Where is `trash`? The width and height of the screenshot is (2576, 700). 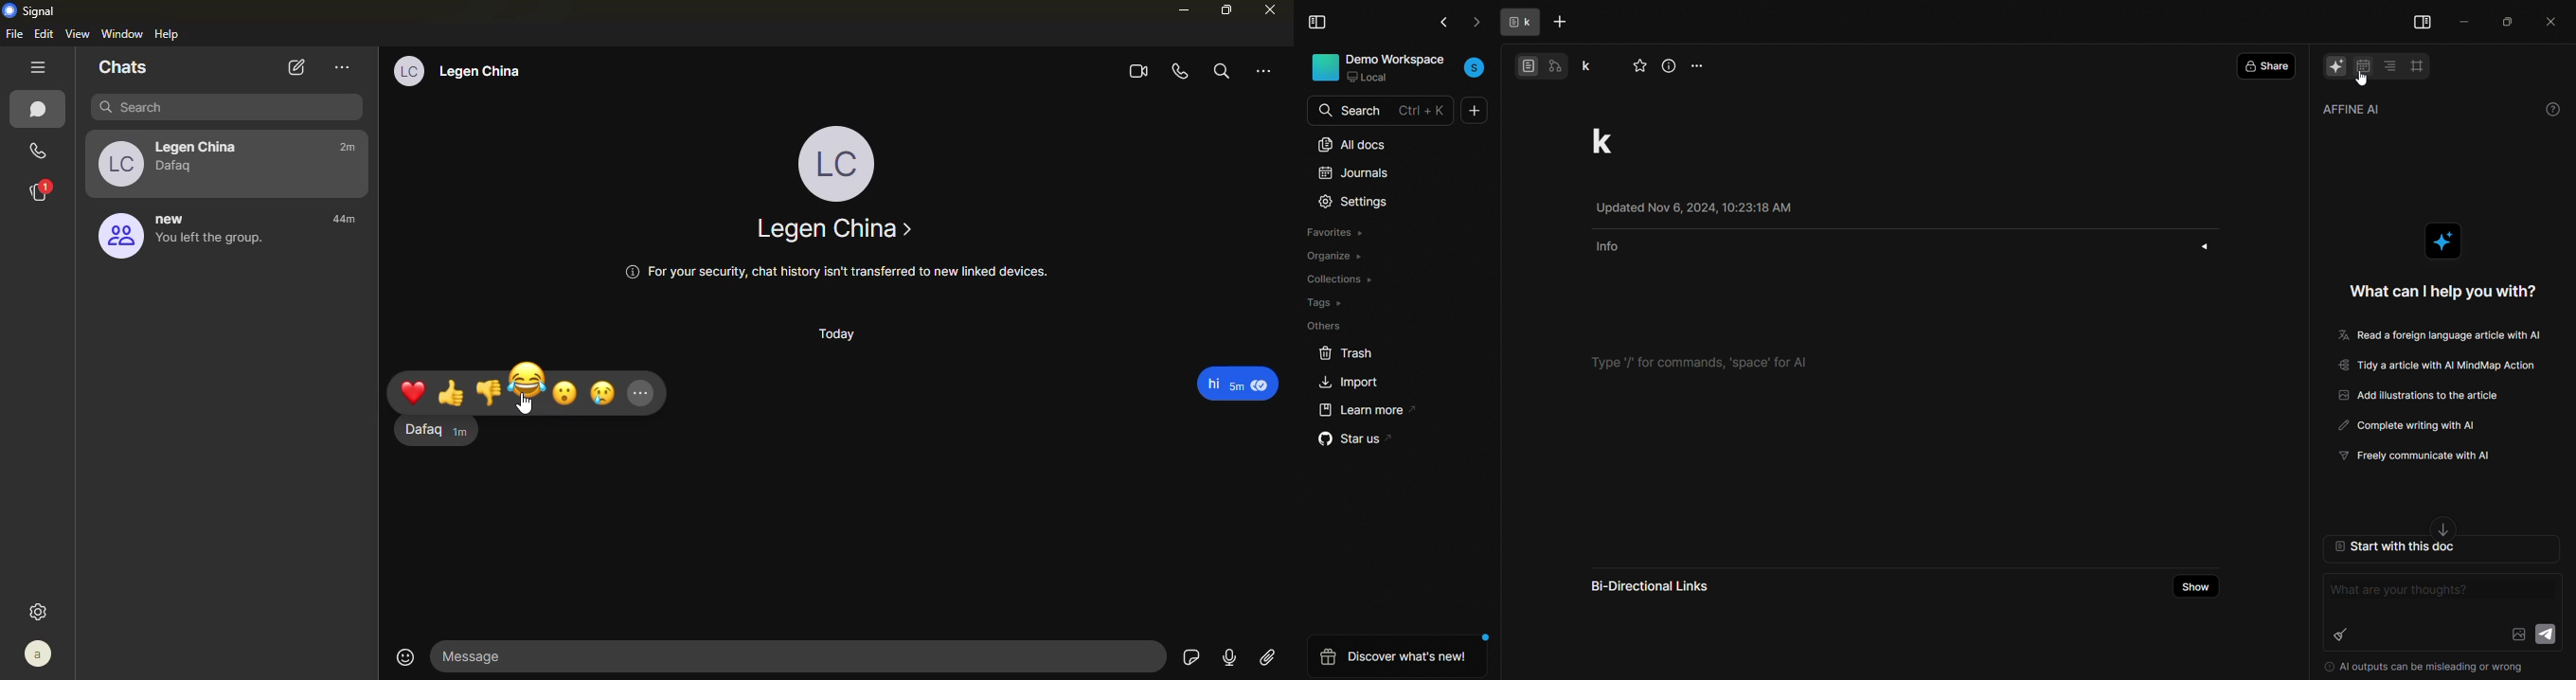
trash is located at coordinates (1344, 351).